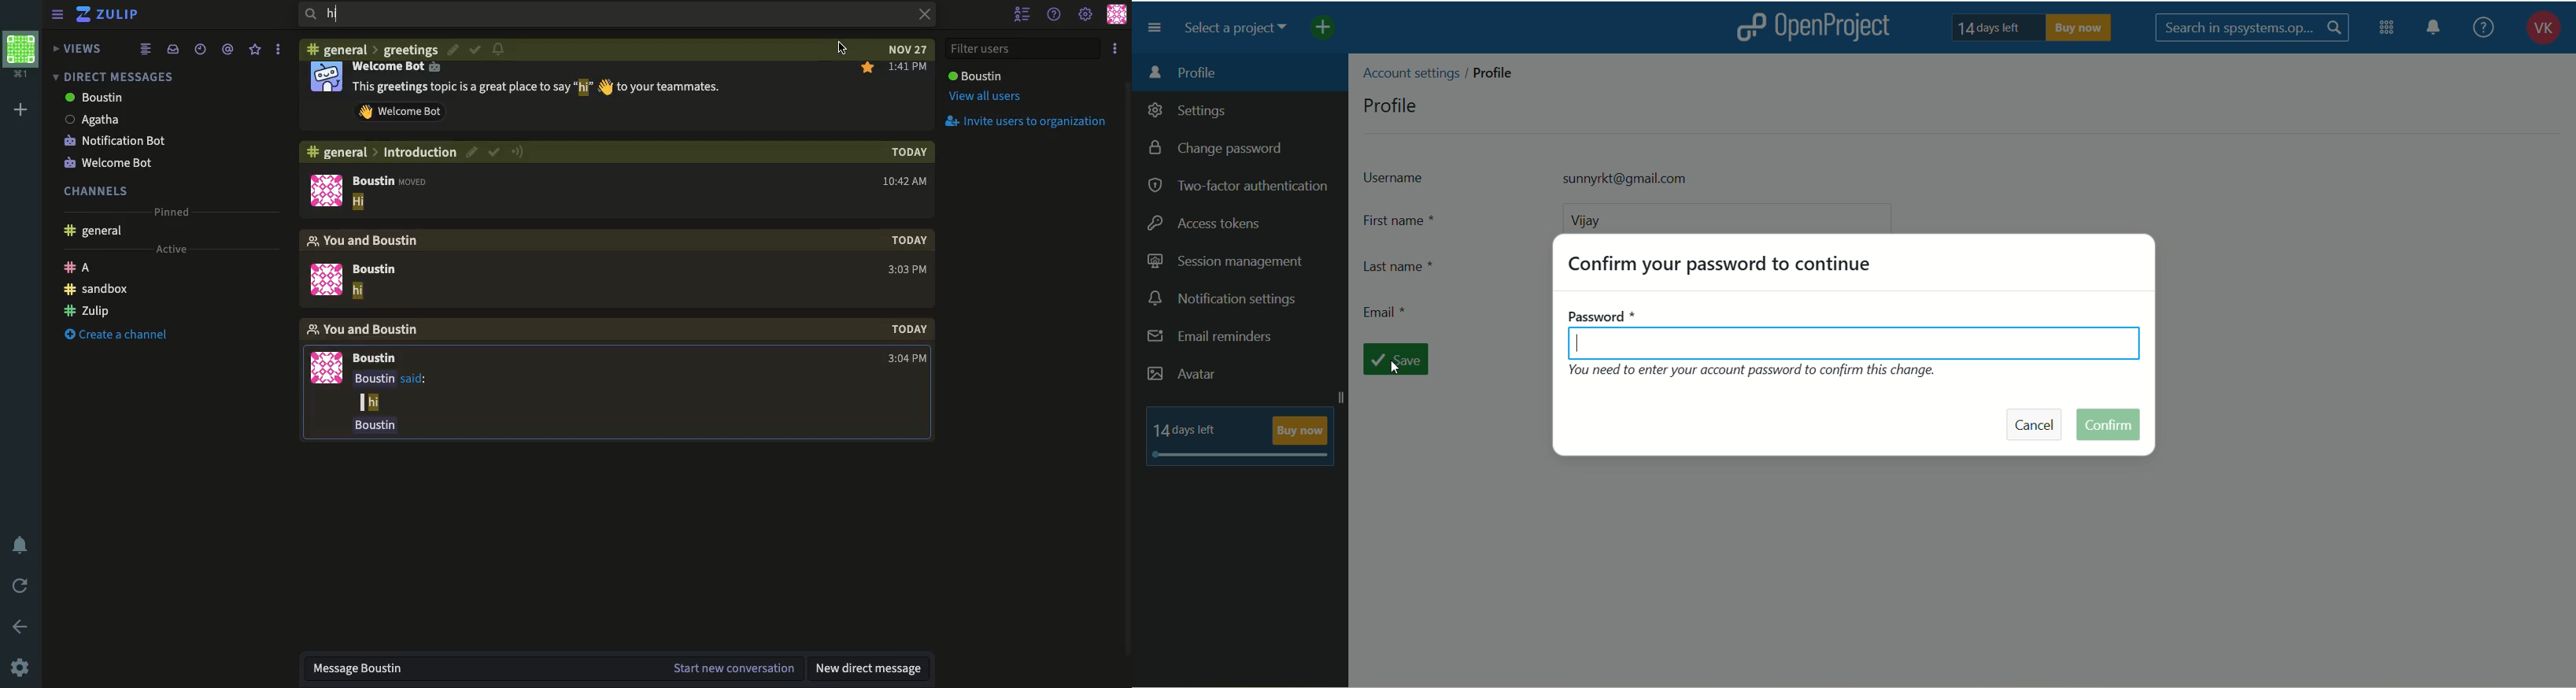  Describe the element at coordinates (365, 330) in the screenshot. I see `you and boustin` at that location.